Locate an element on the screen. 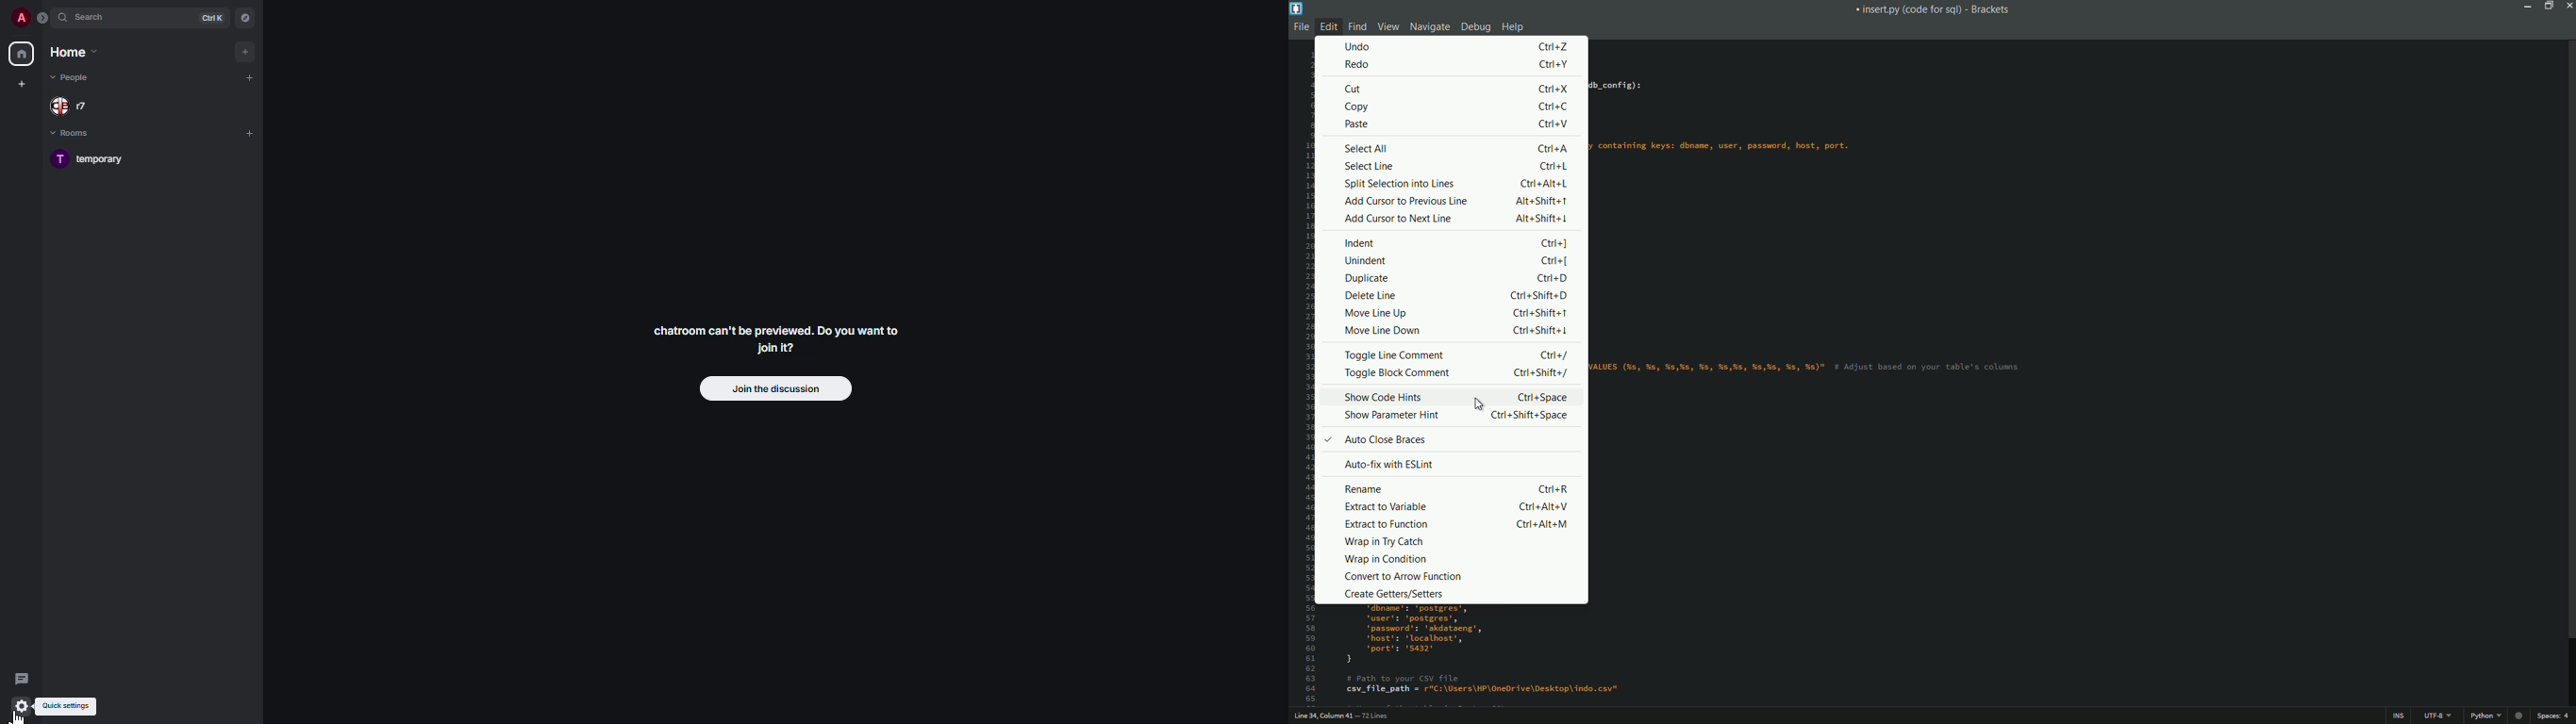  file encoding is located at coordinates (2437, 716).